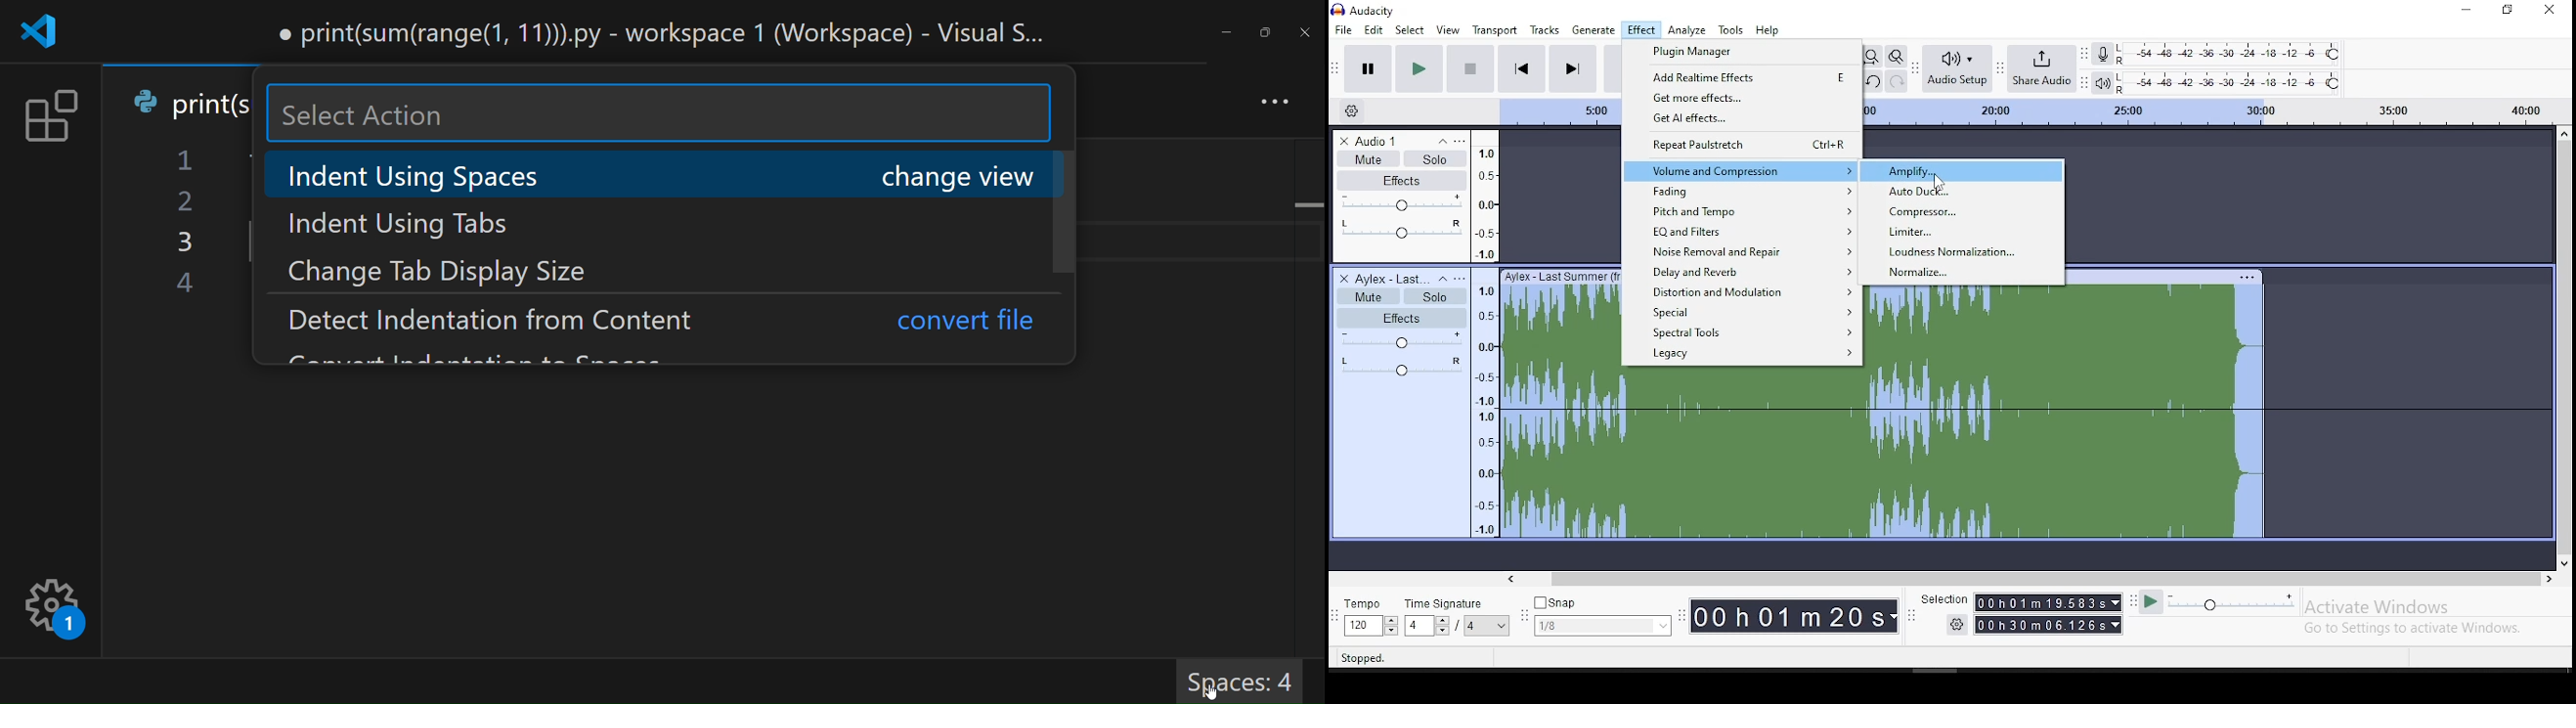  What do you see at coordinates (1960, 211) in the screenshot?
I see `compressor` at bounding box center [1960, 211].